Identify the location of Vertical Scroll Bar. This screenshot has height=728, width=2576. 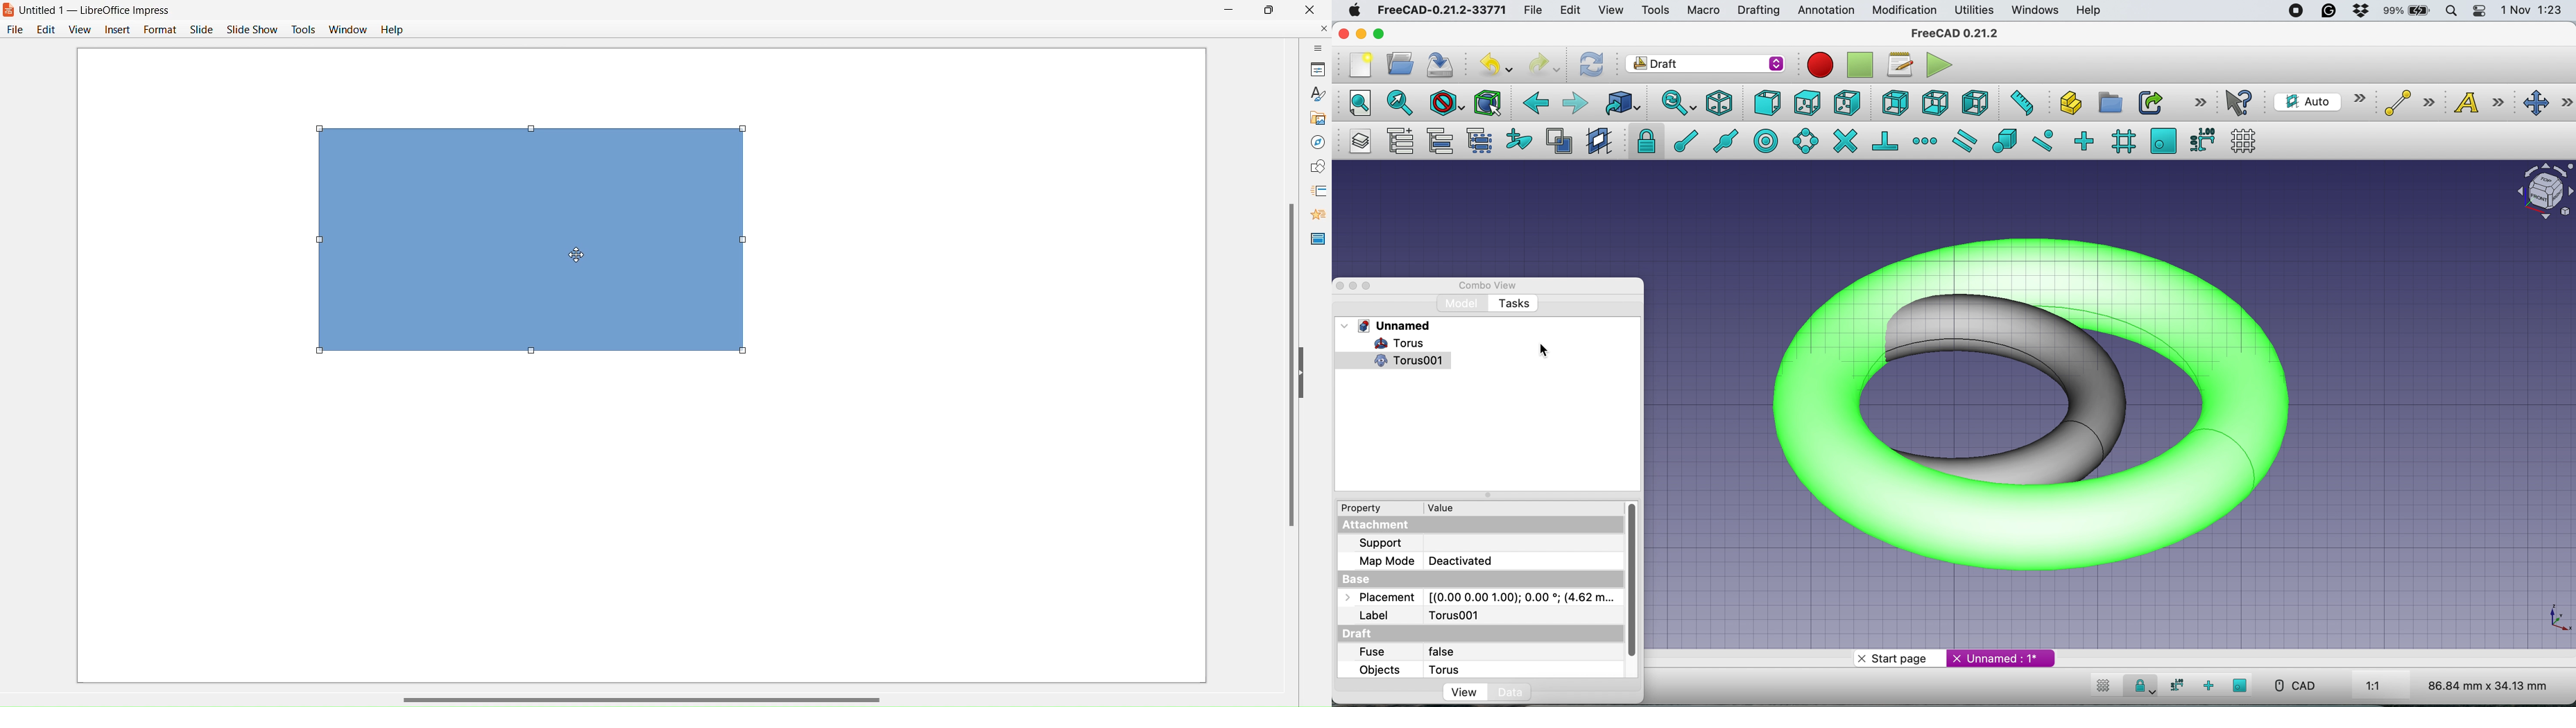
(1289, 364).